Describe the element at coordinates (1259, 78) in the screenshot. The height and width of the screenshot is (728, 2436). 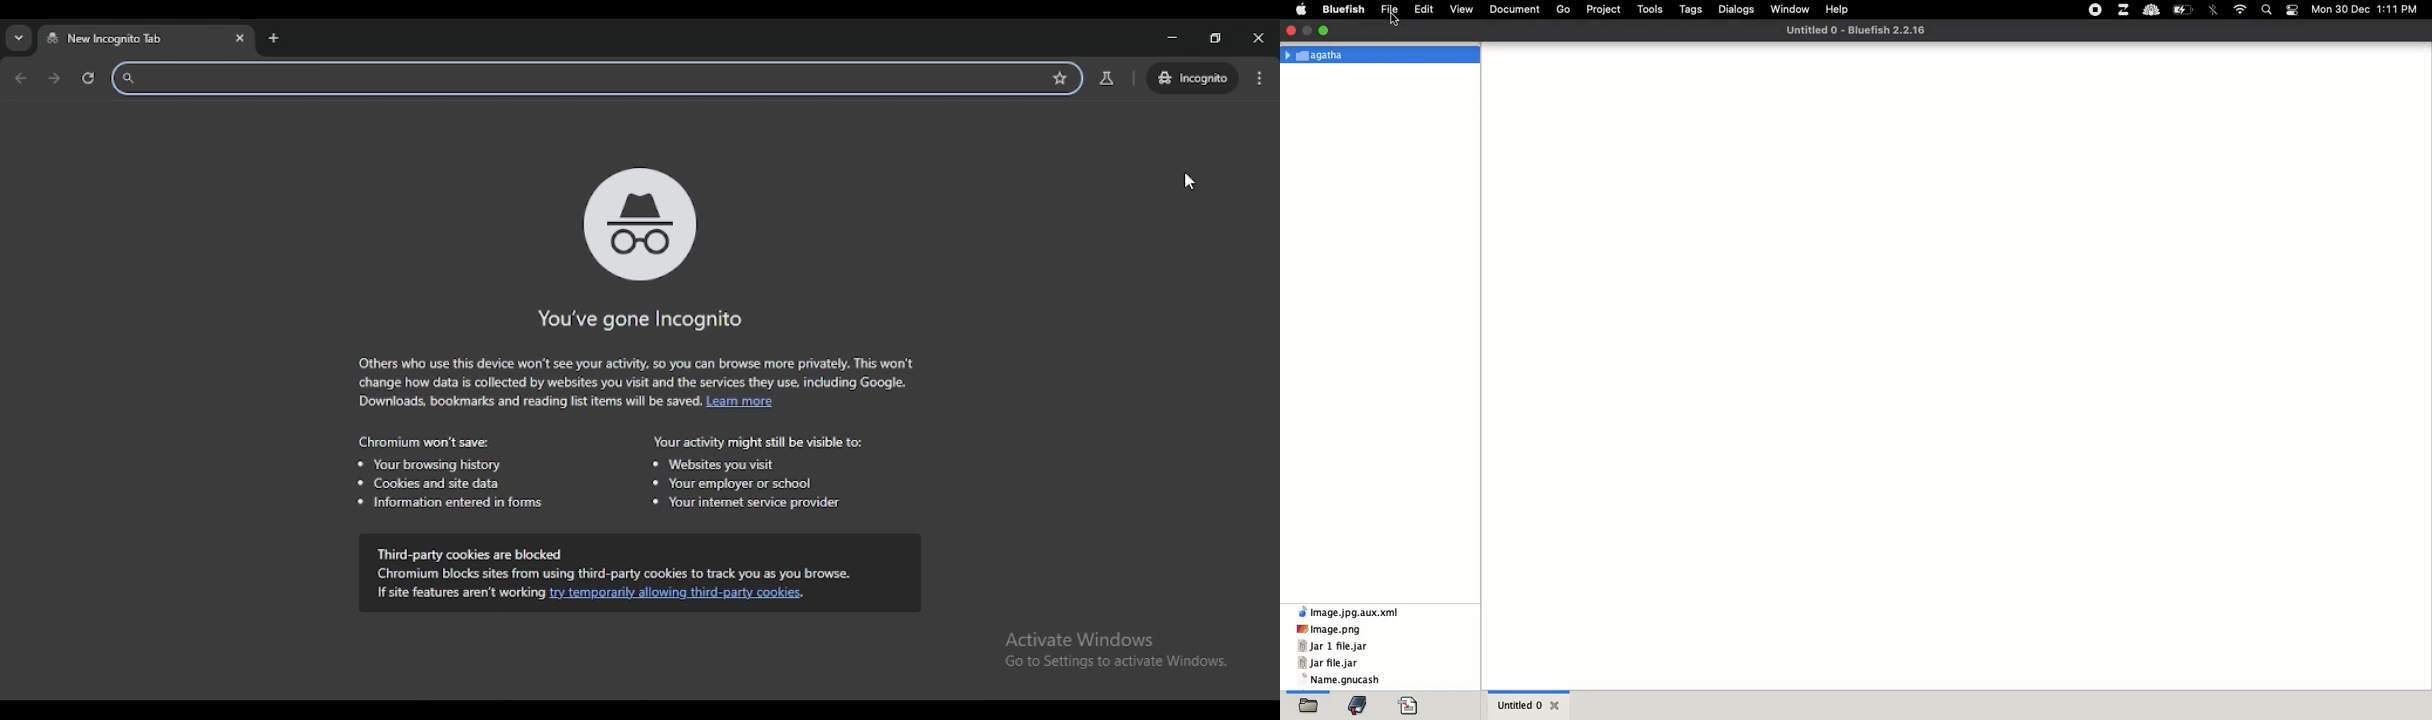
I see `customize and control chromium` at that location.